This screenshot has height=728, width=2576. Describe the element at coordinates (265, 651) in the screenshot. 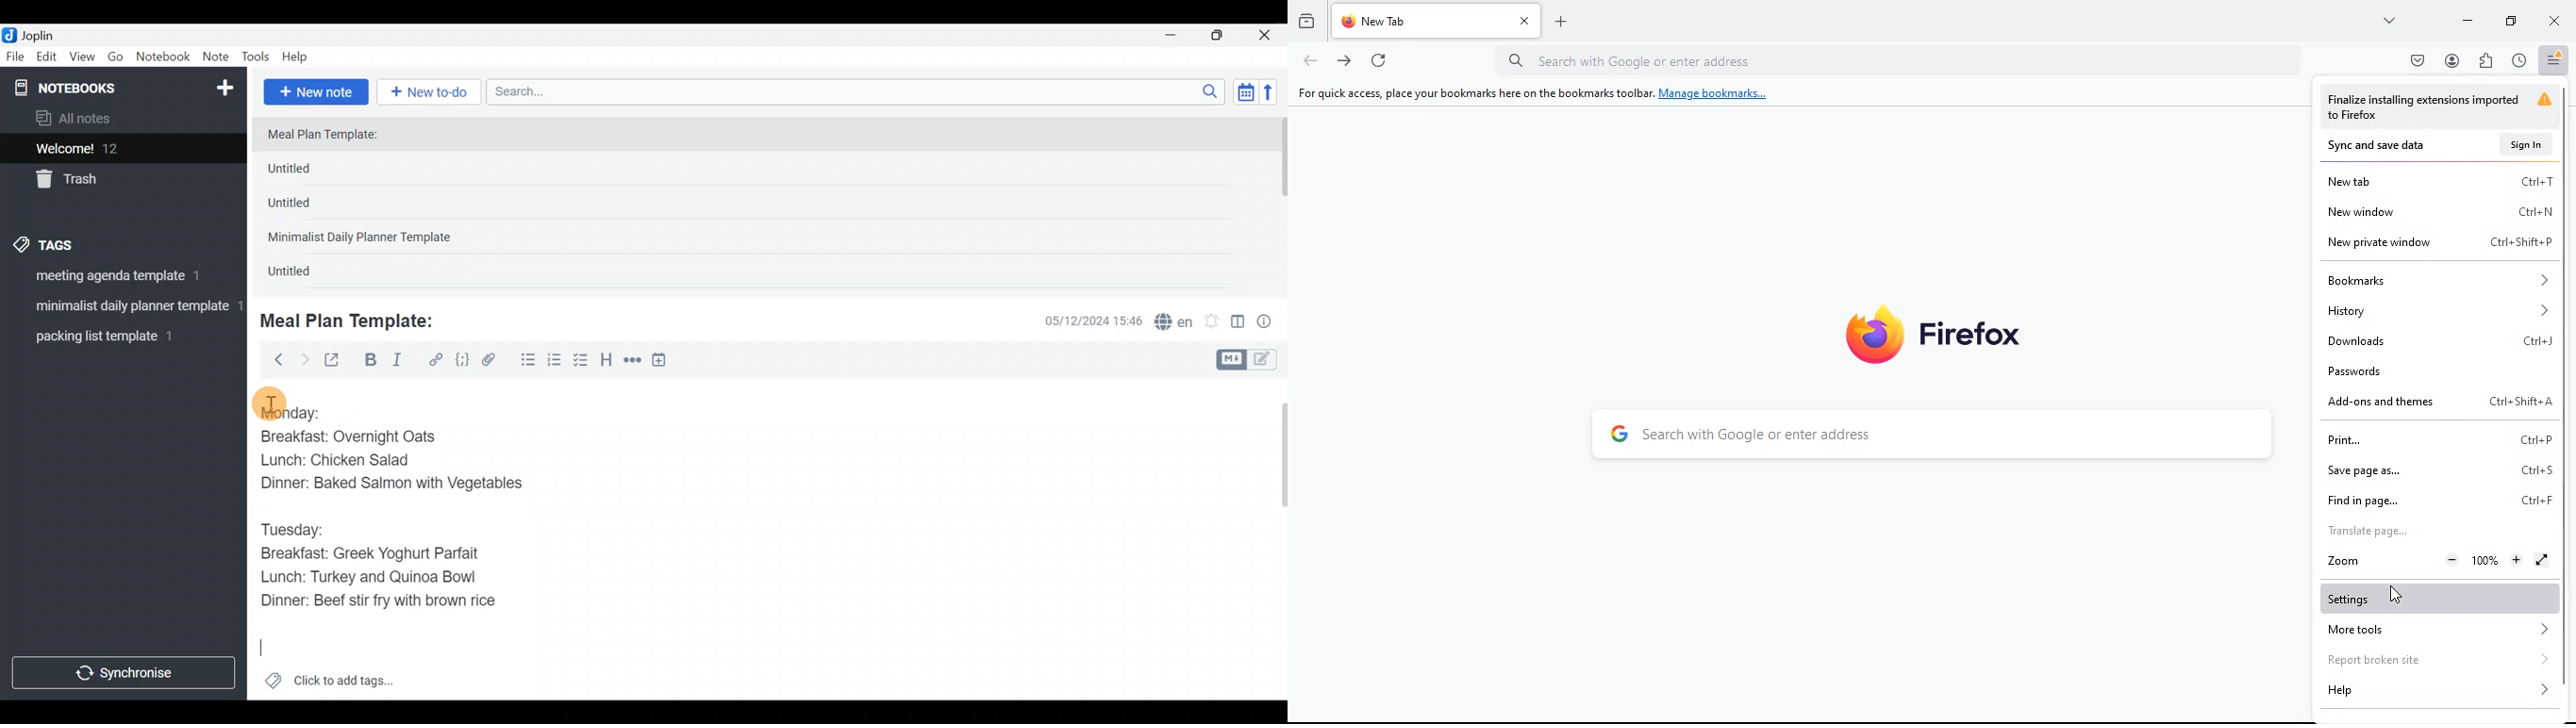

I see `text Cursor` at that location.